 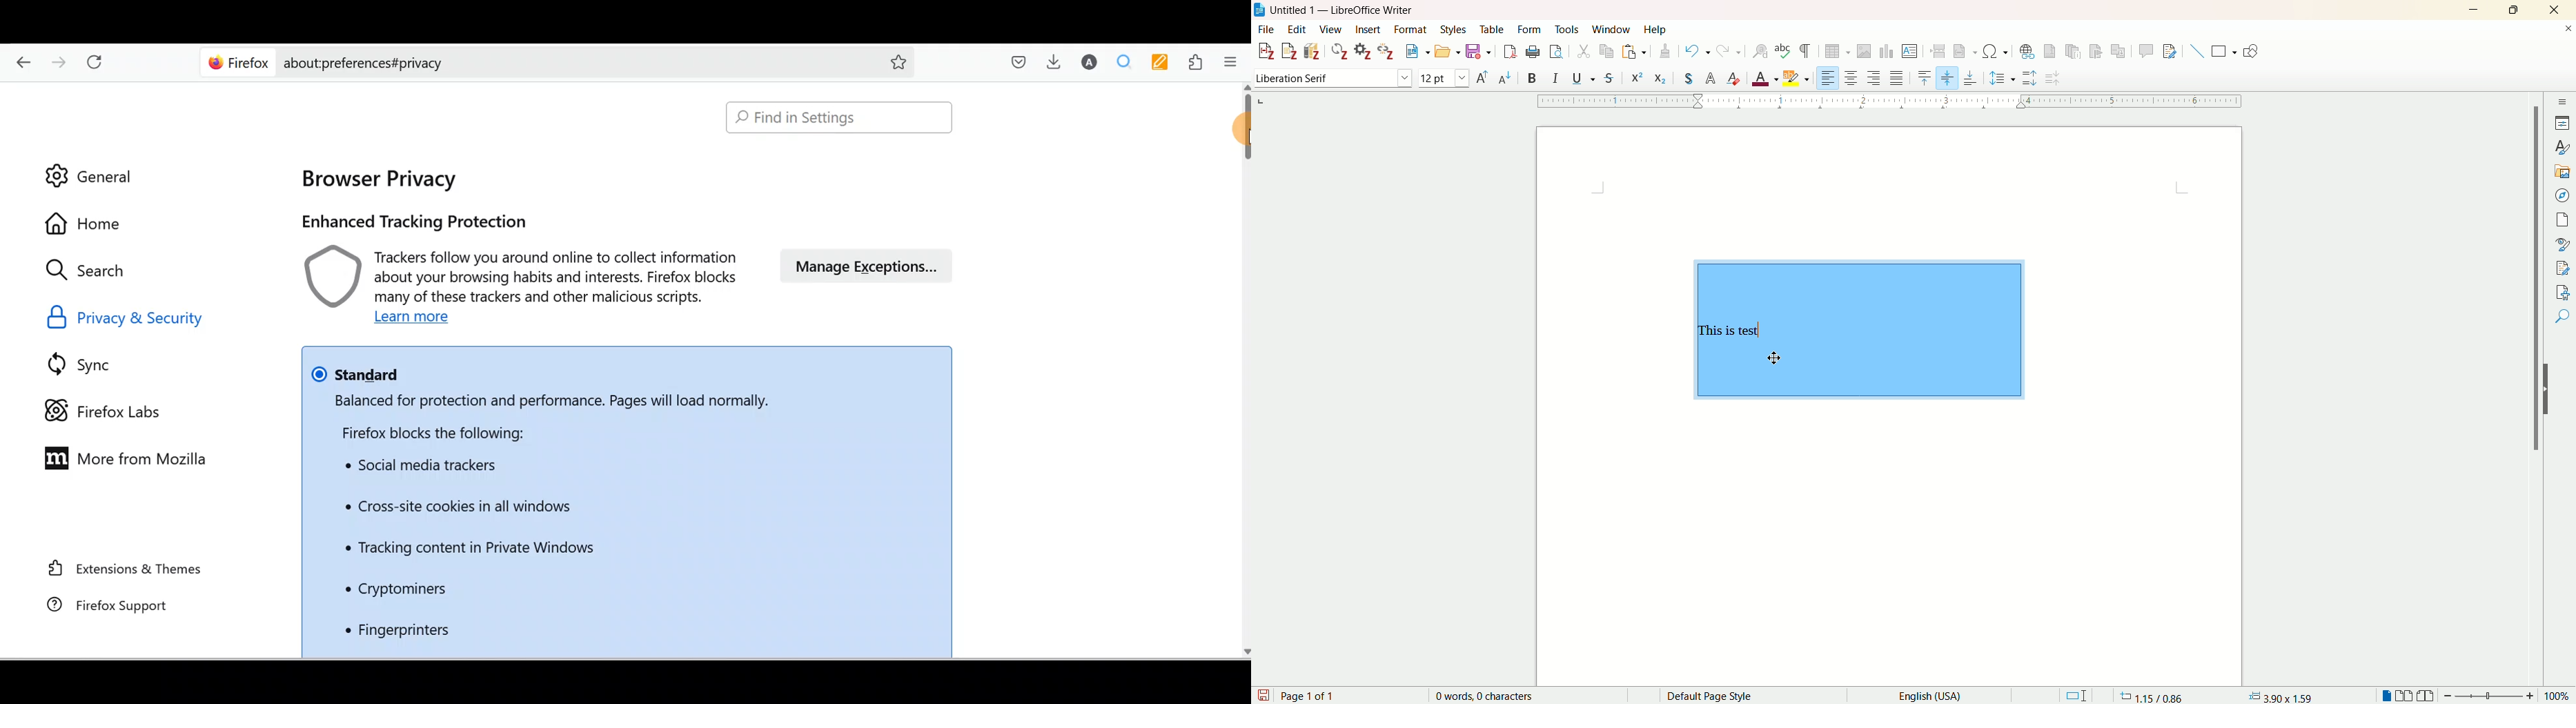 I want to click on Standard Firefox Blockers, so click(x=360, y=372).